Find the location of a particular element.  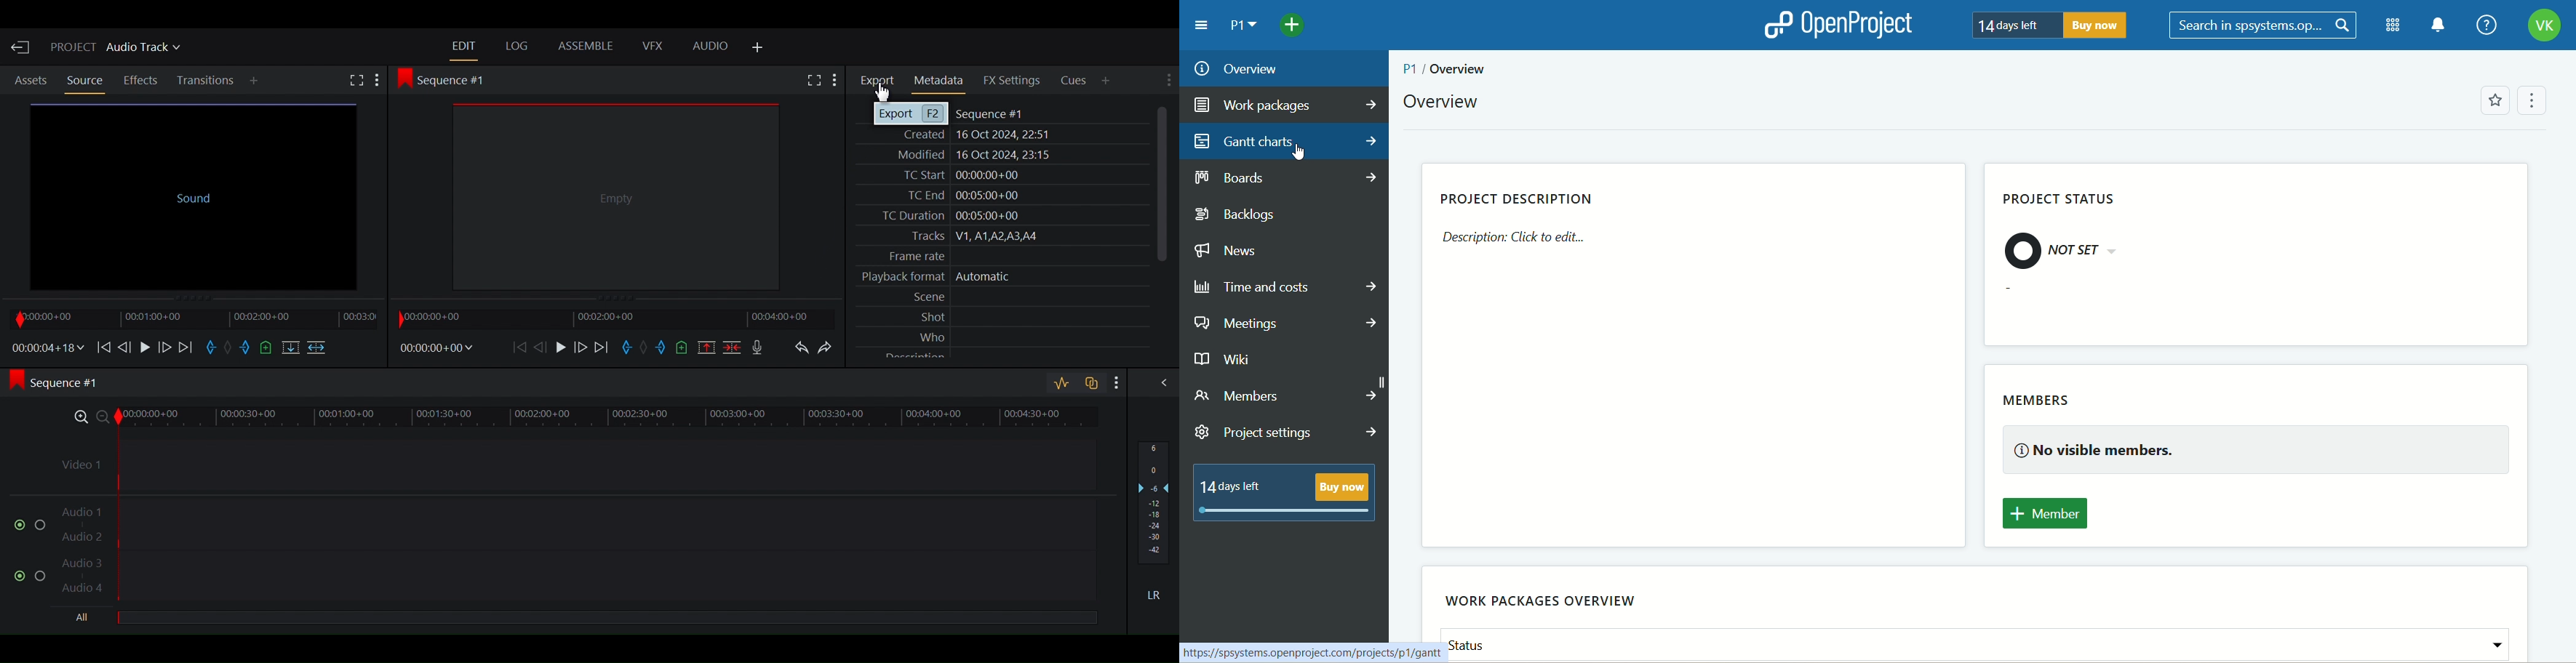

Redo is located at coordinates (831, 351).